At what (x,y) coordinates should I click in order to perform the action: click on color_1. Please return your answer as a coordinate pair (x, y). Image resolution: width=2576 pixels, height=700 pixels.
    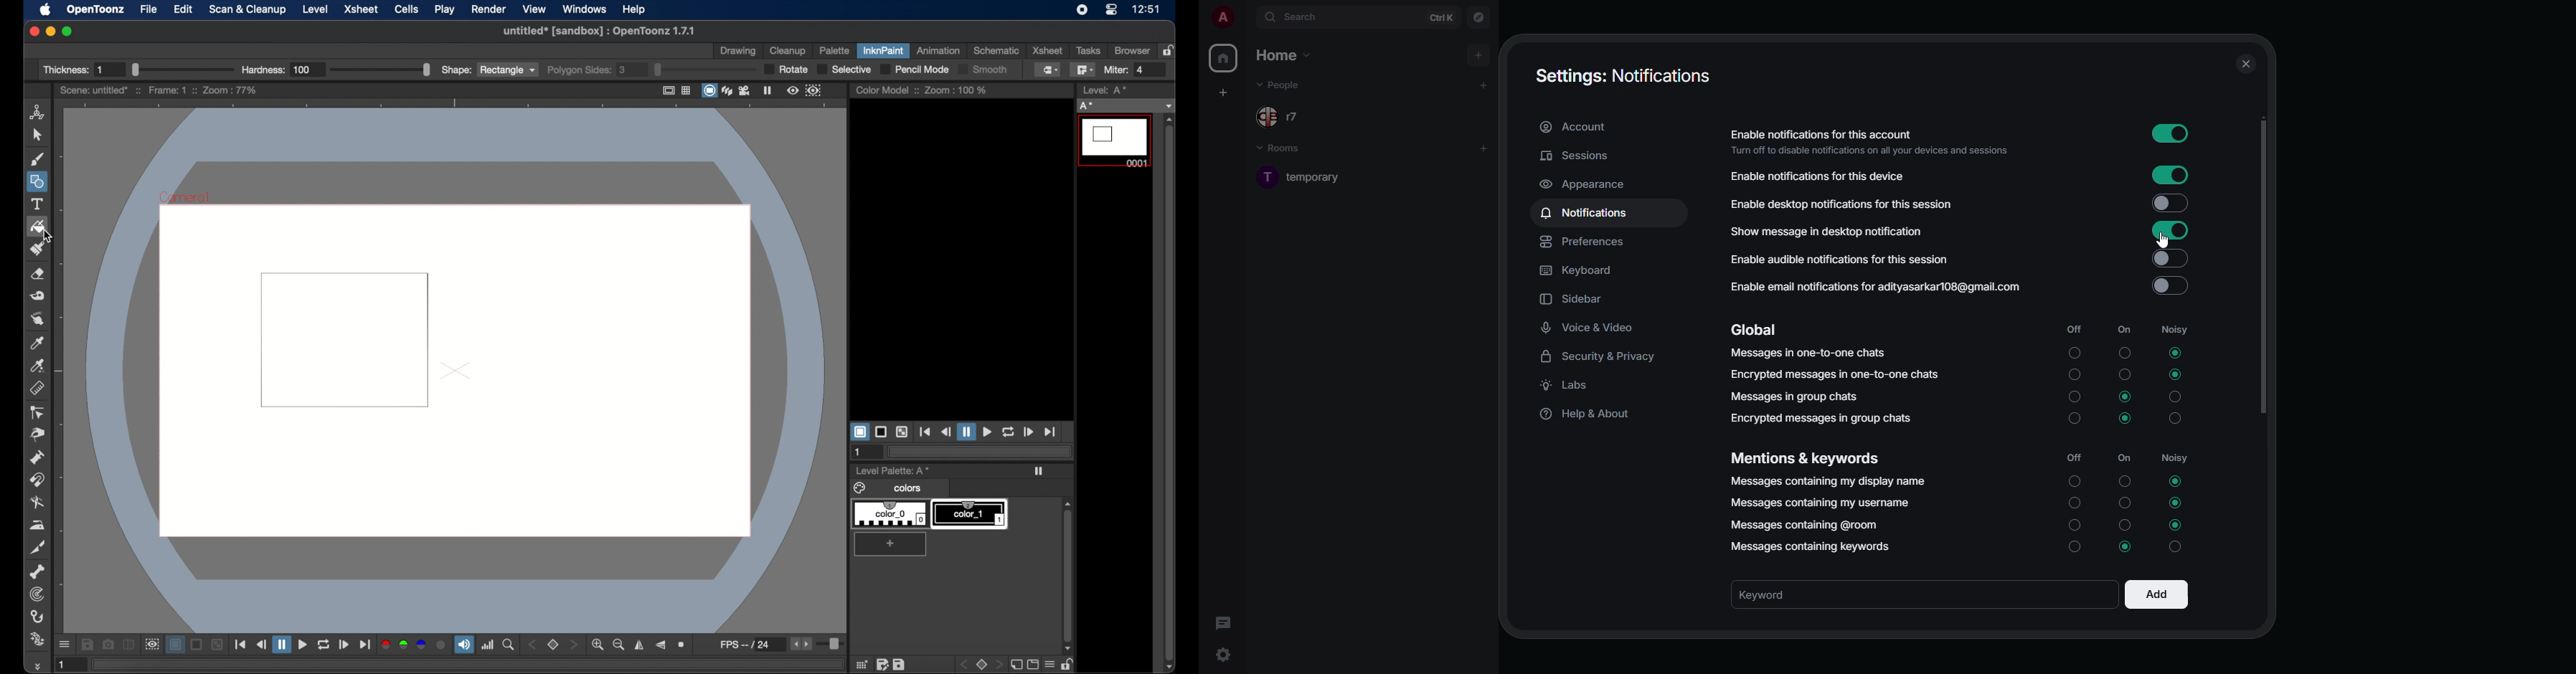
    Looking at the image, I should click on (971, 514).